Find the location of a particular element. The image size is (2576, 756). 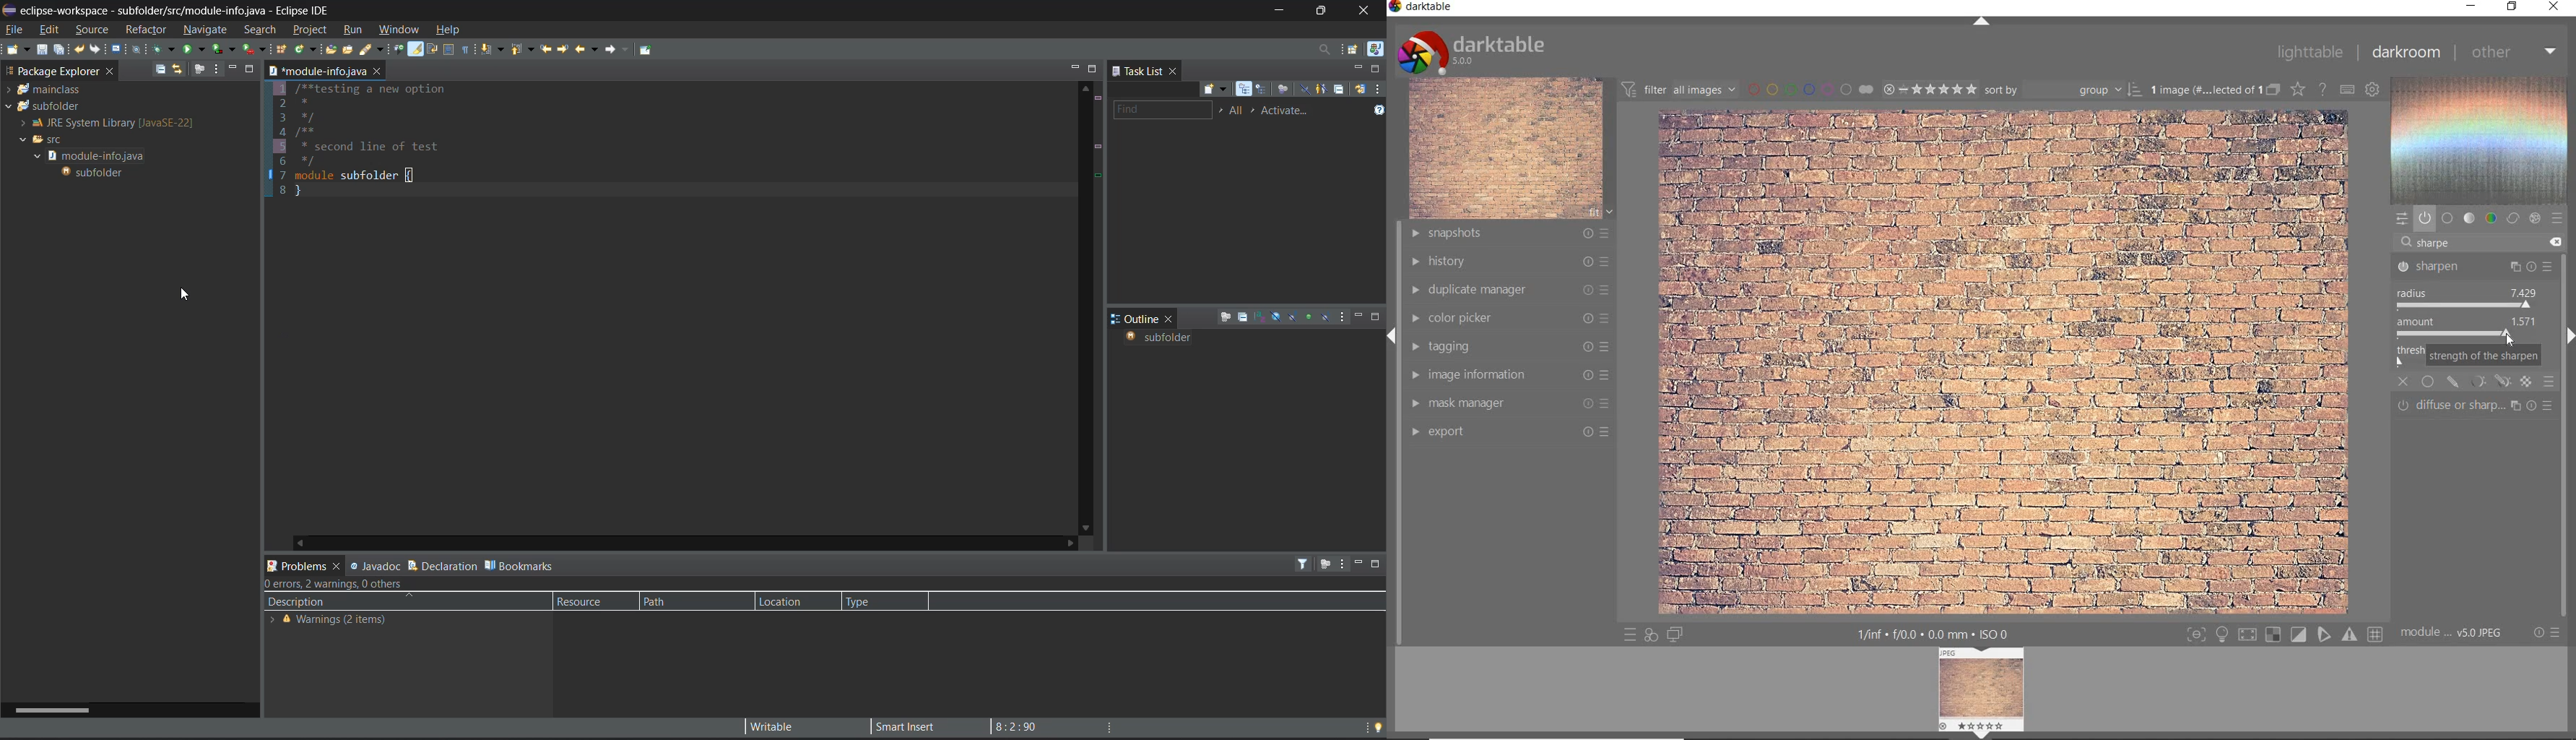

preset is located at coordinates (2558, 218).